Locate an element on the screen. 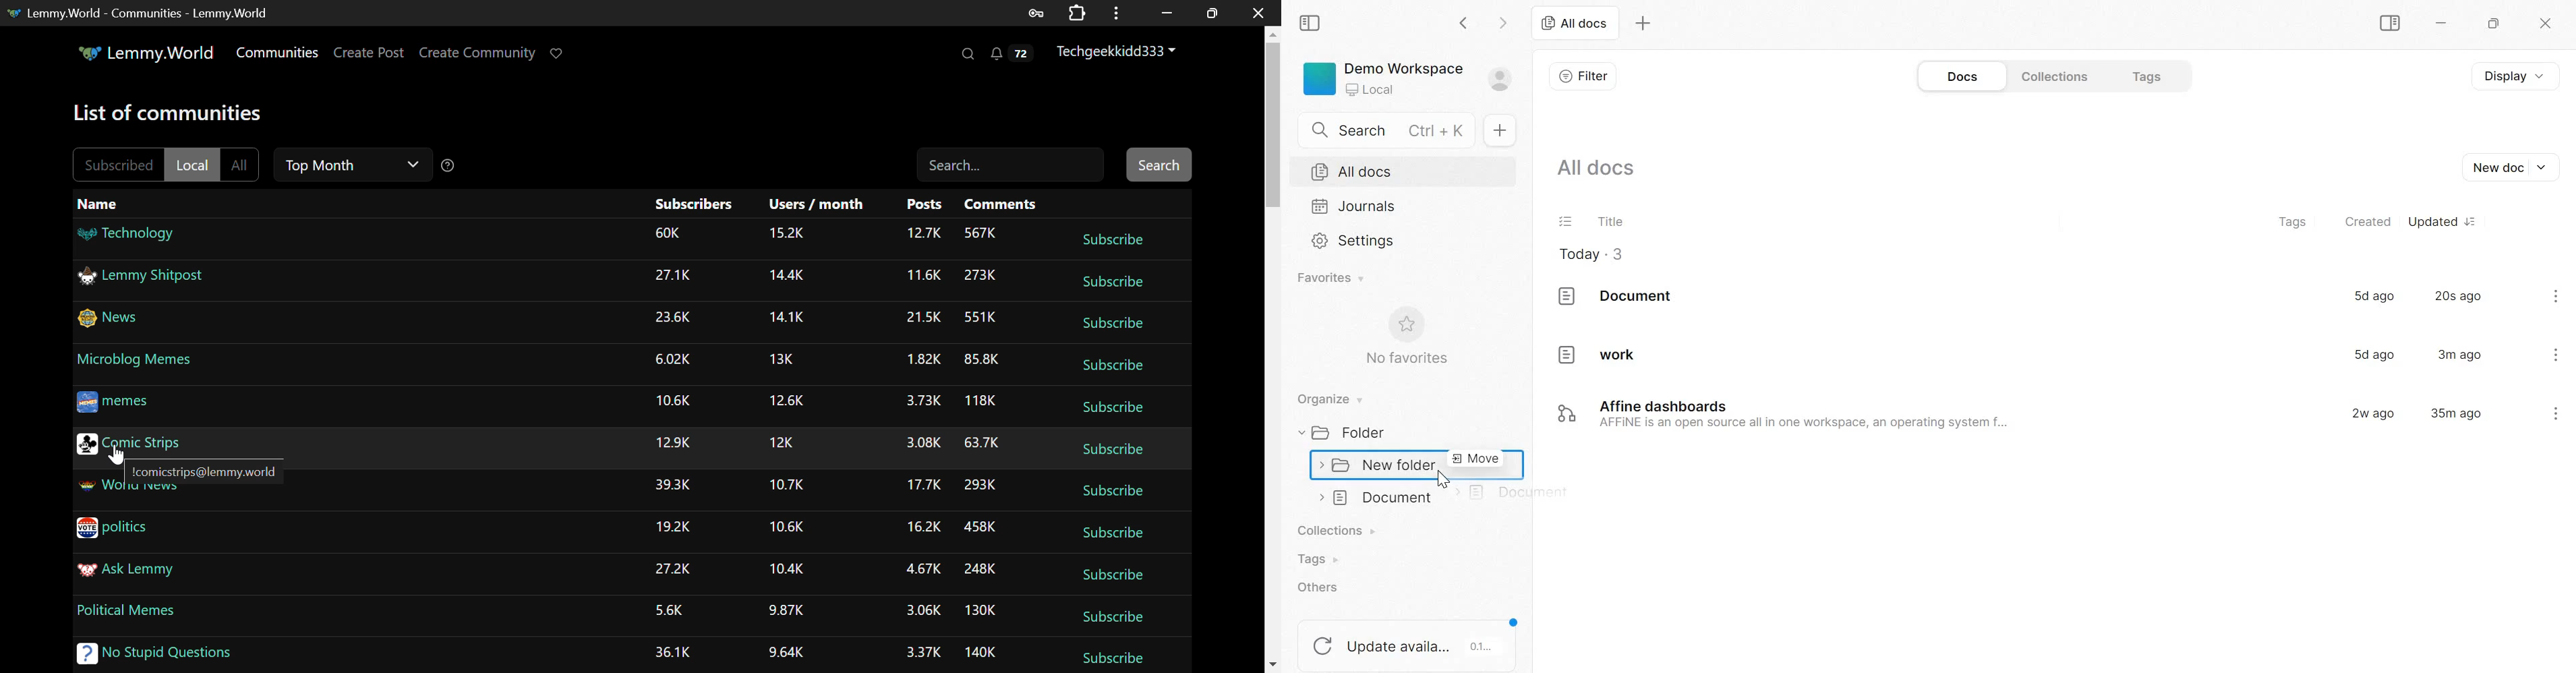 This screenshot has height=700, width=2576. Amount is located at coordinates (791, 401).